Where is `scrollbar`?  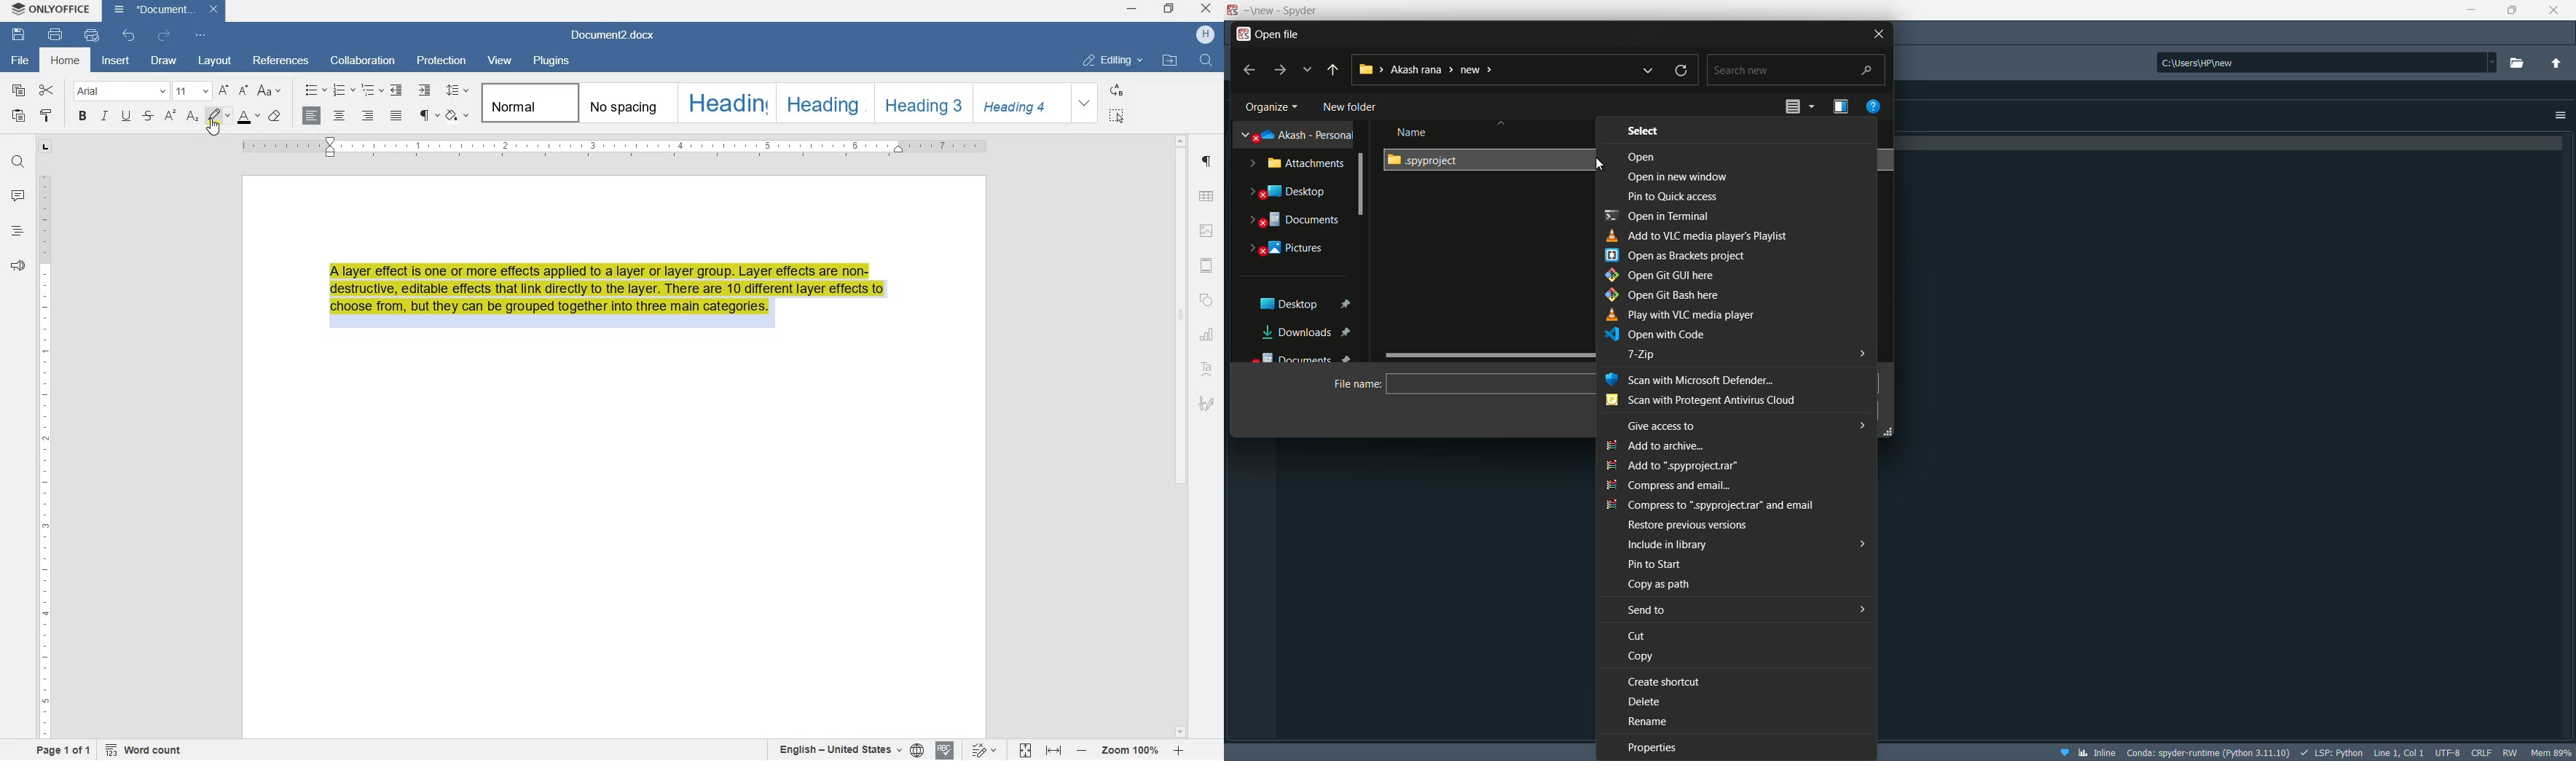
scrollbar is located at coordinates (1179, 436).